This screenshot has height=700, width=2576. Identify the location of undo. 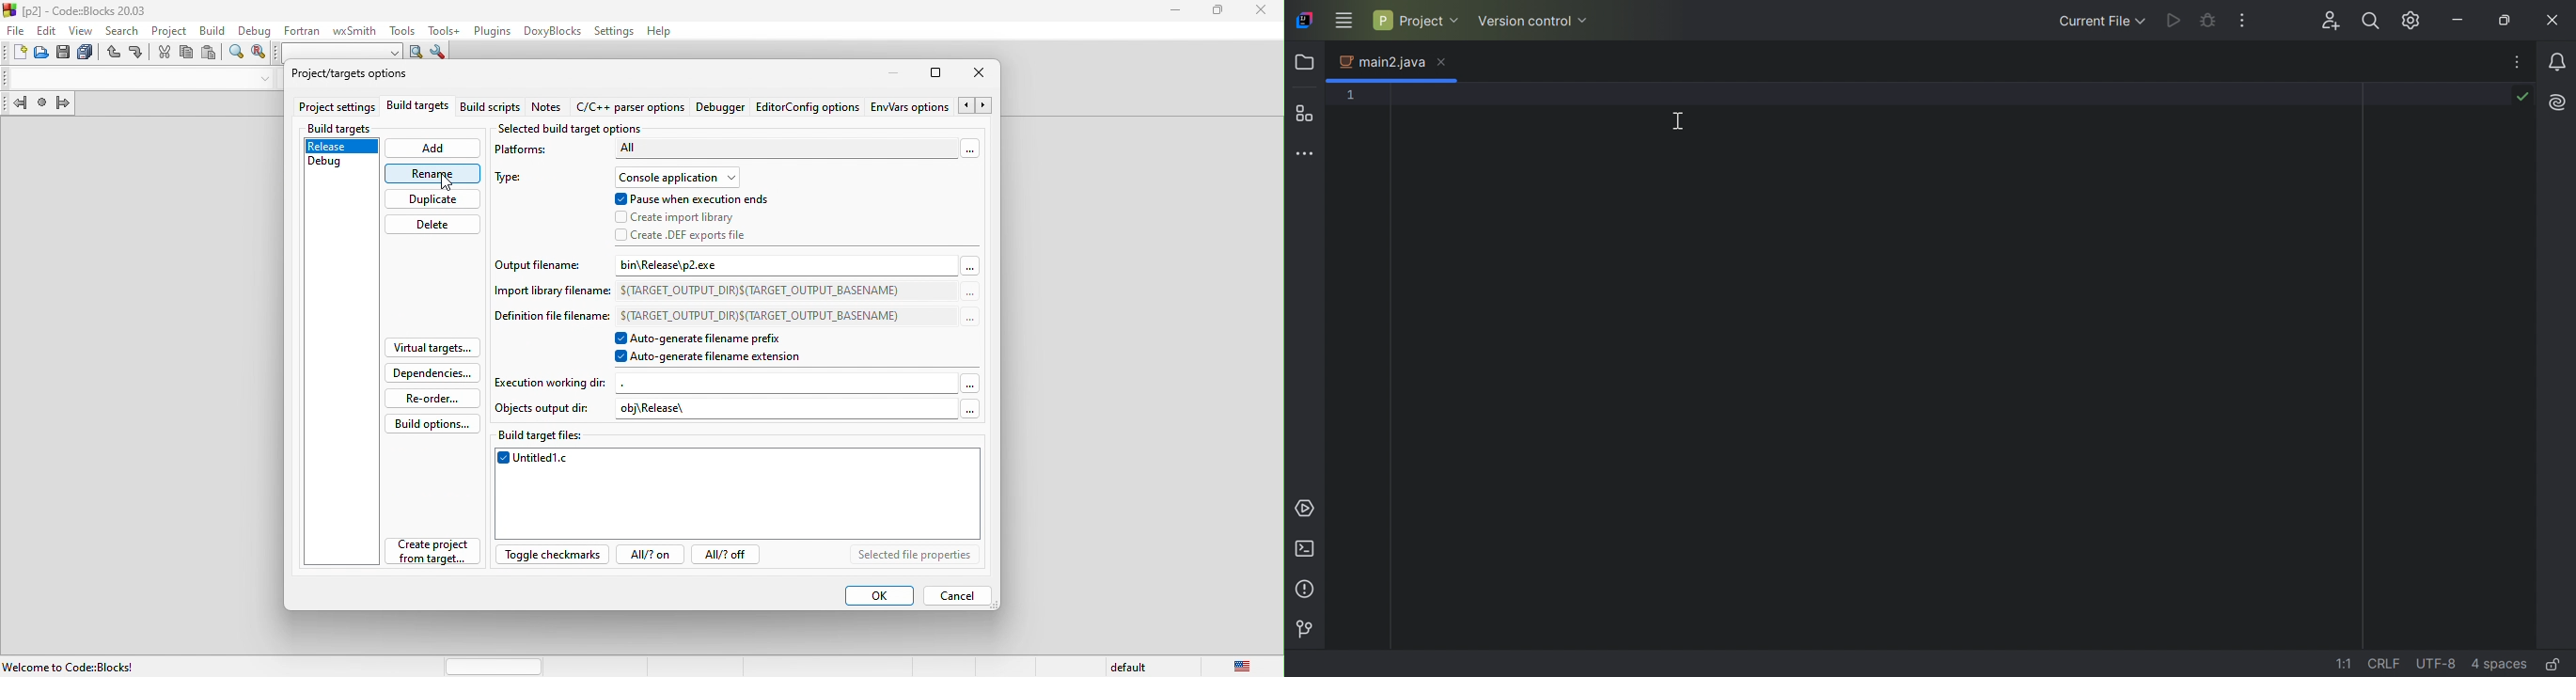
(115, 55).